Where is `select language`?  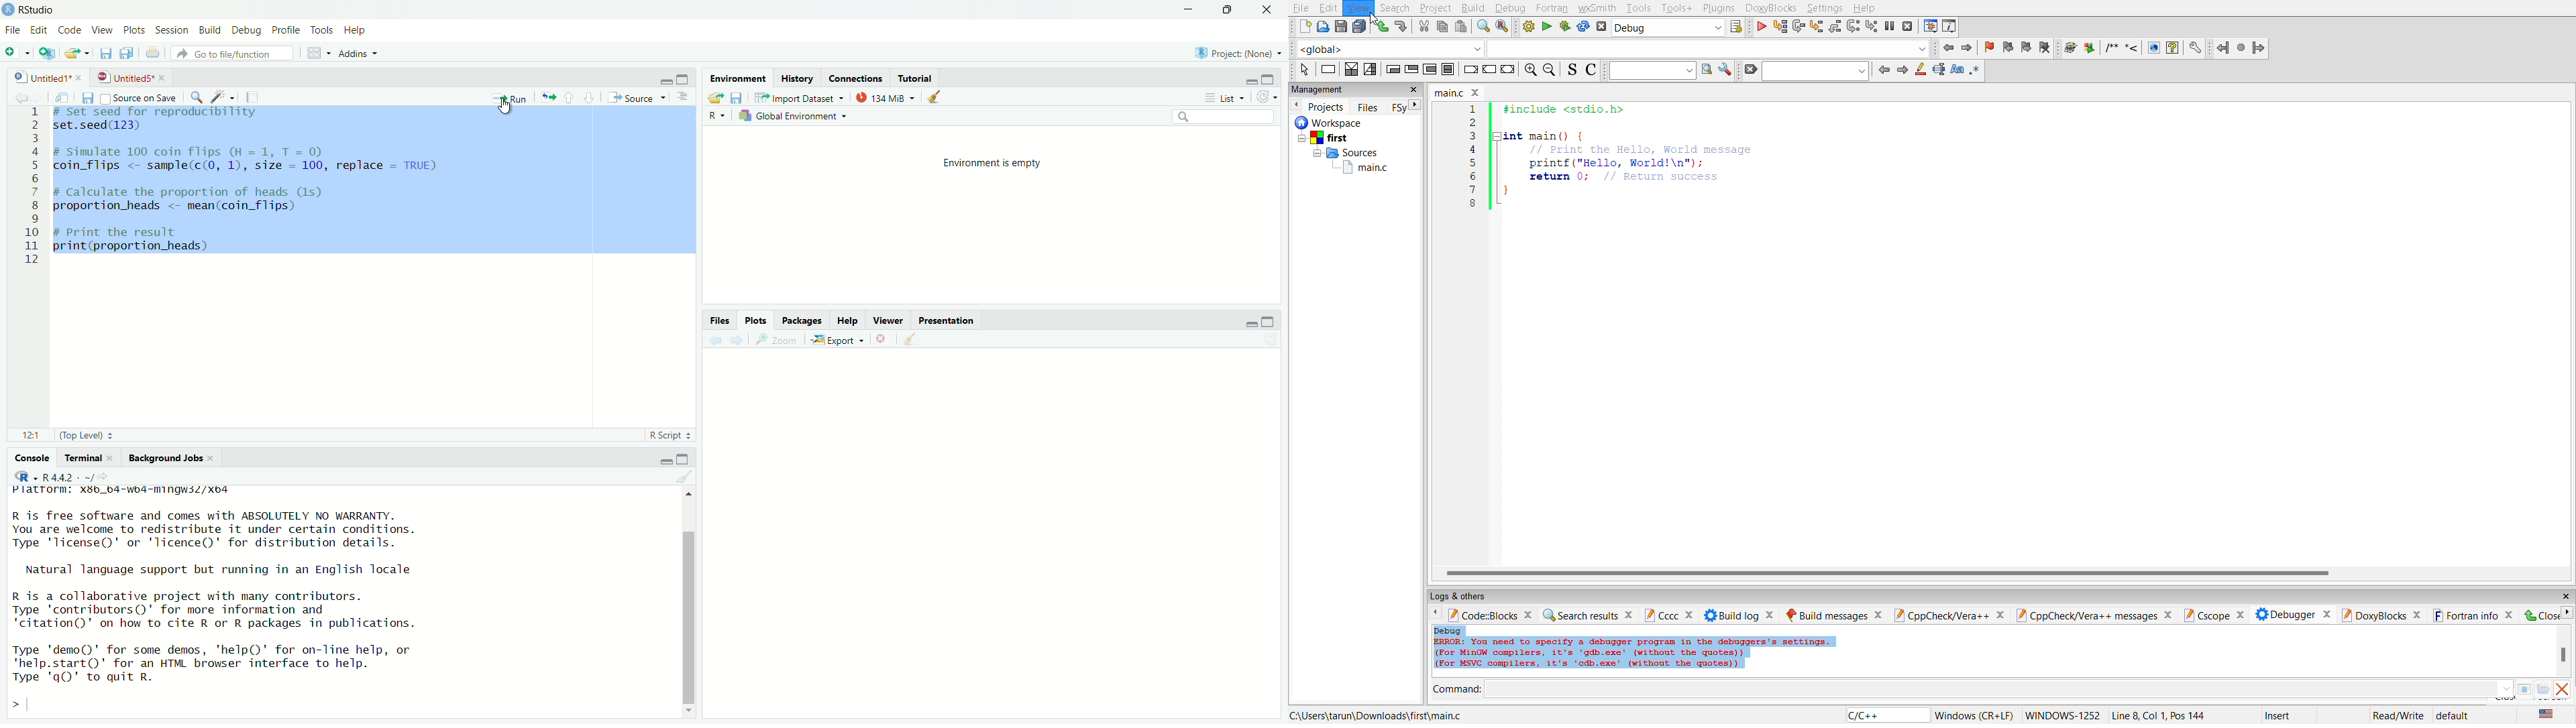 select language is located at coordinates (718, 117).